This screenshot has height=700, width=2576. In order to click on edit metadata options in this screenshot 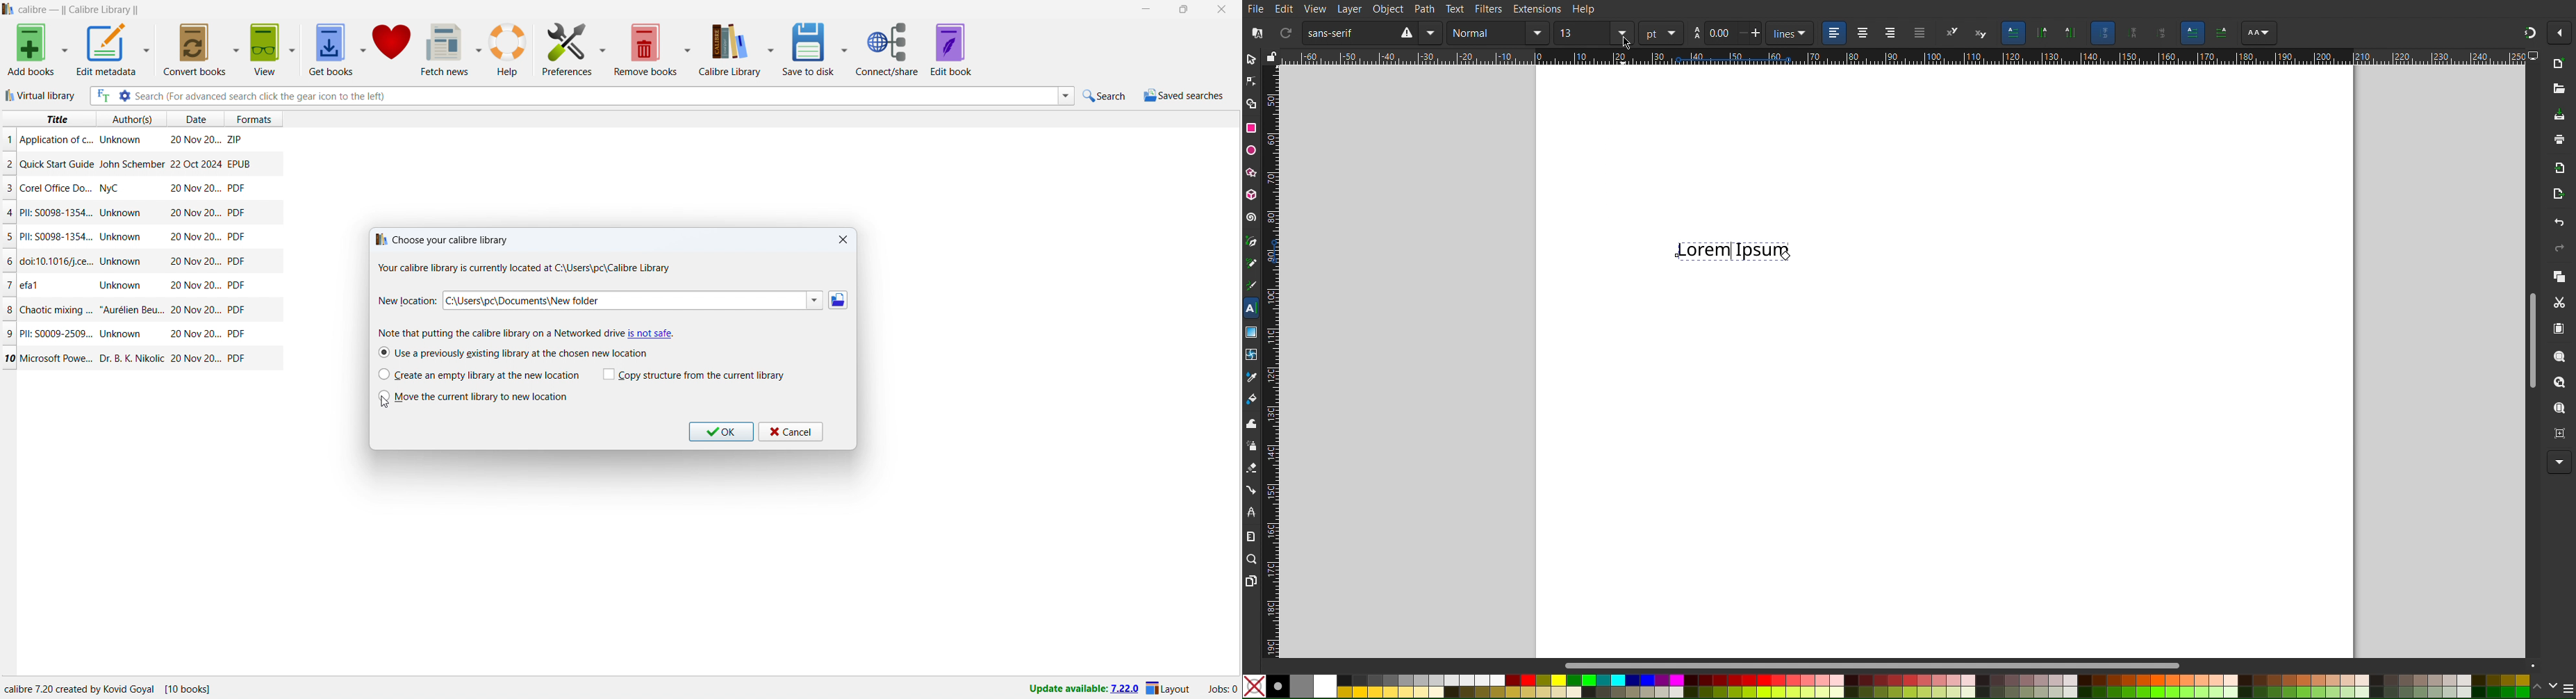, I will do `click(146, 50)`.